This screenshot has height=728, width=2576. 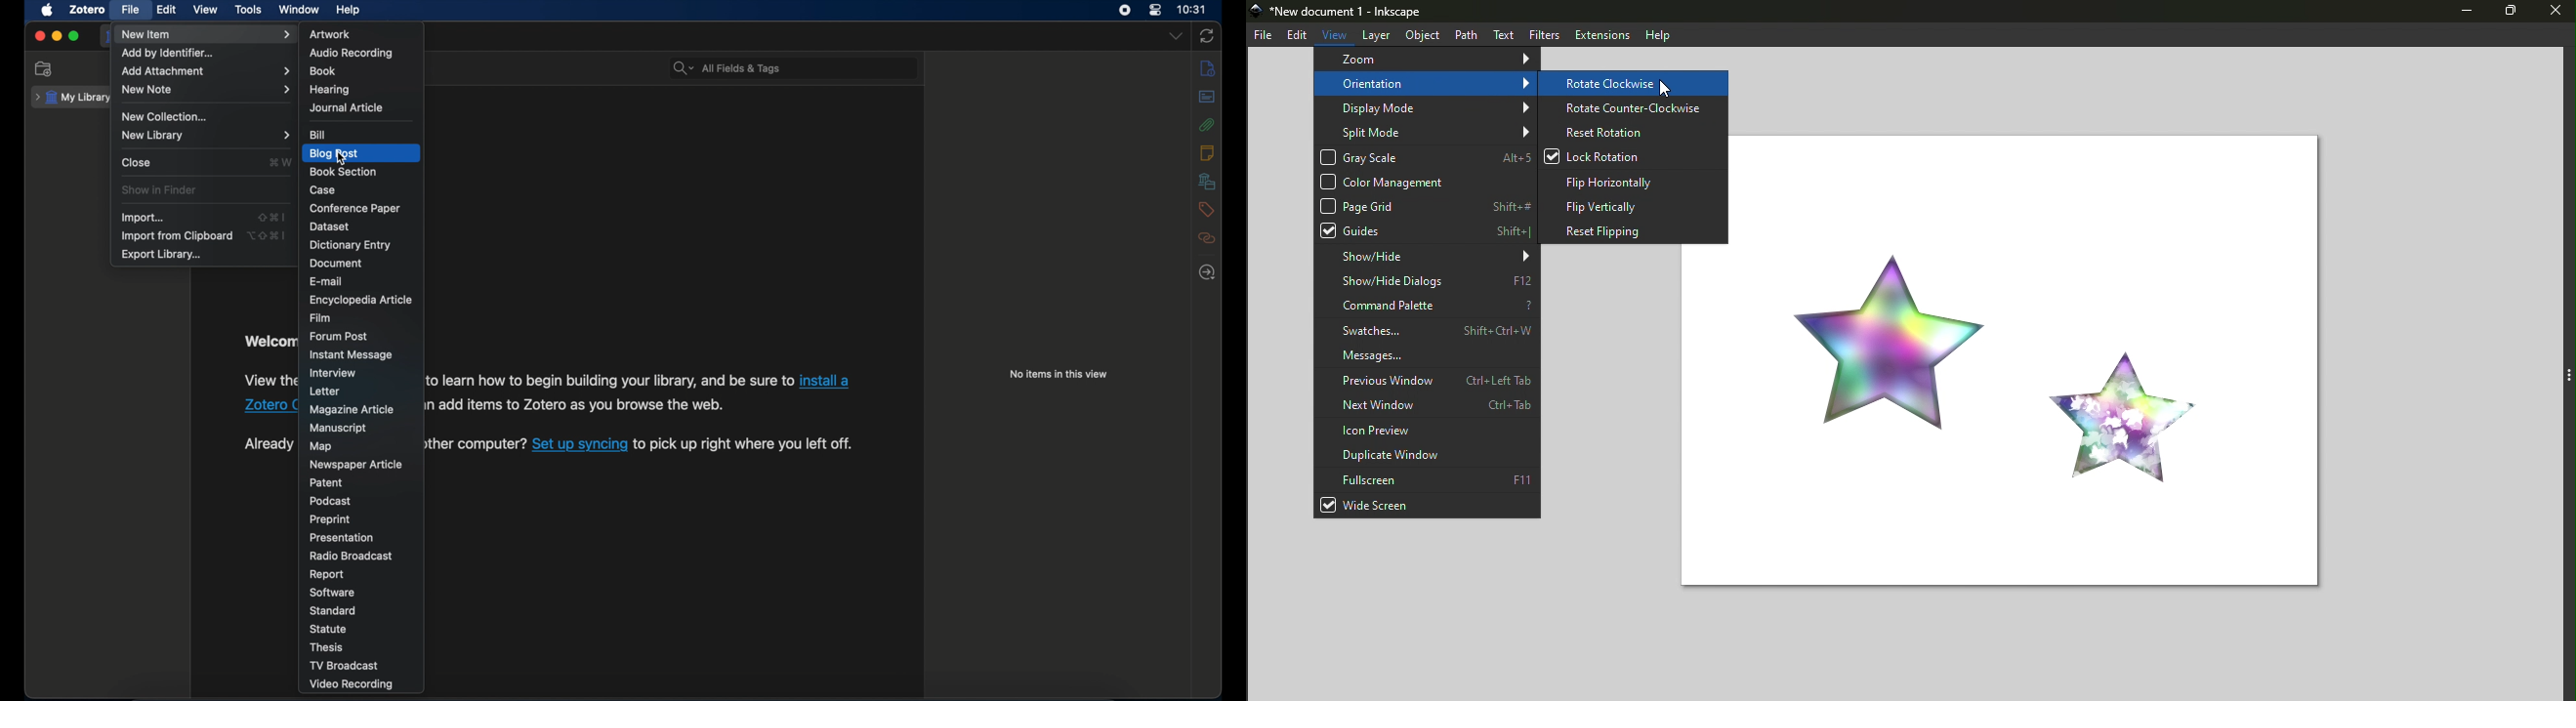 I want to click on manuscript, so click(x=339, y=428).